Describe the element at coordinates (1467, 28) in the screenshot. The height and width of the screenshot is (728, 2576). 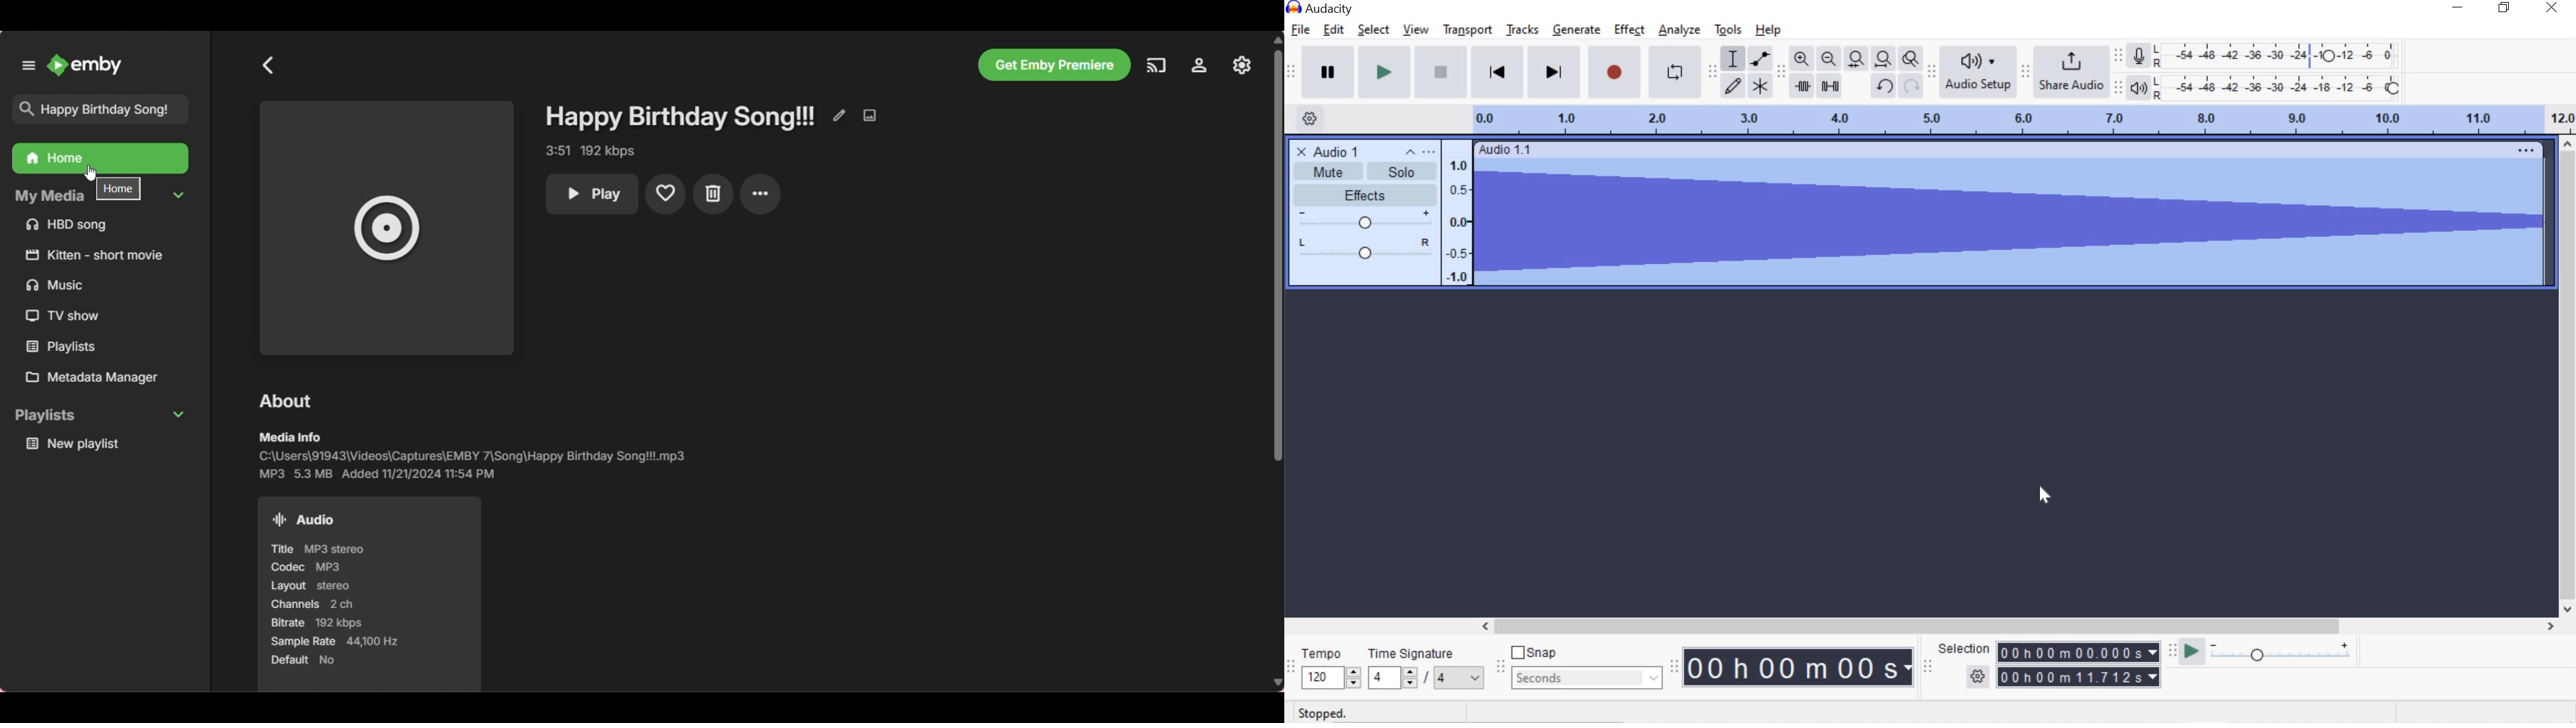
I see `transport` at that location.